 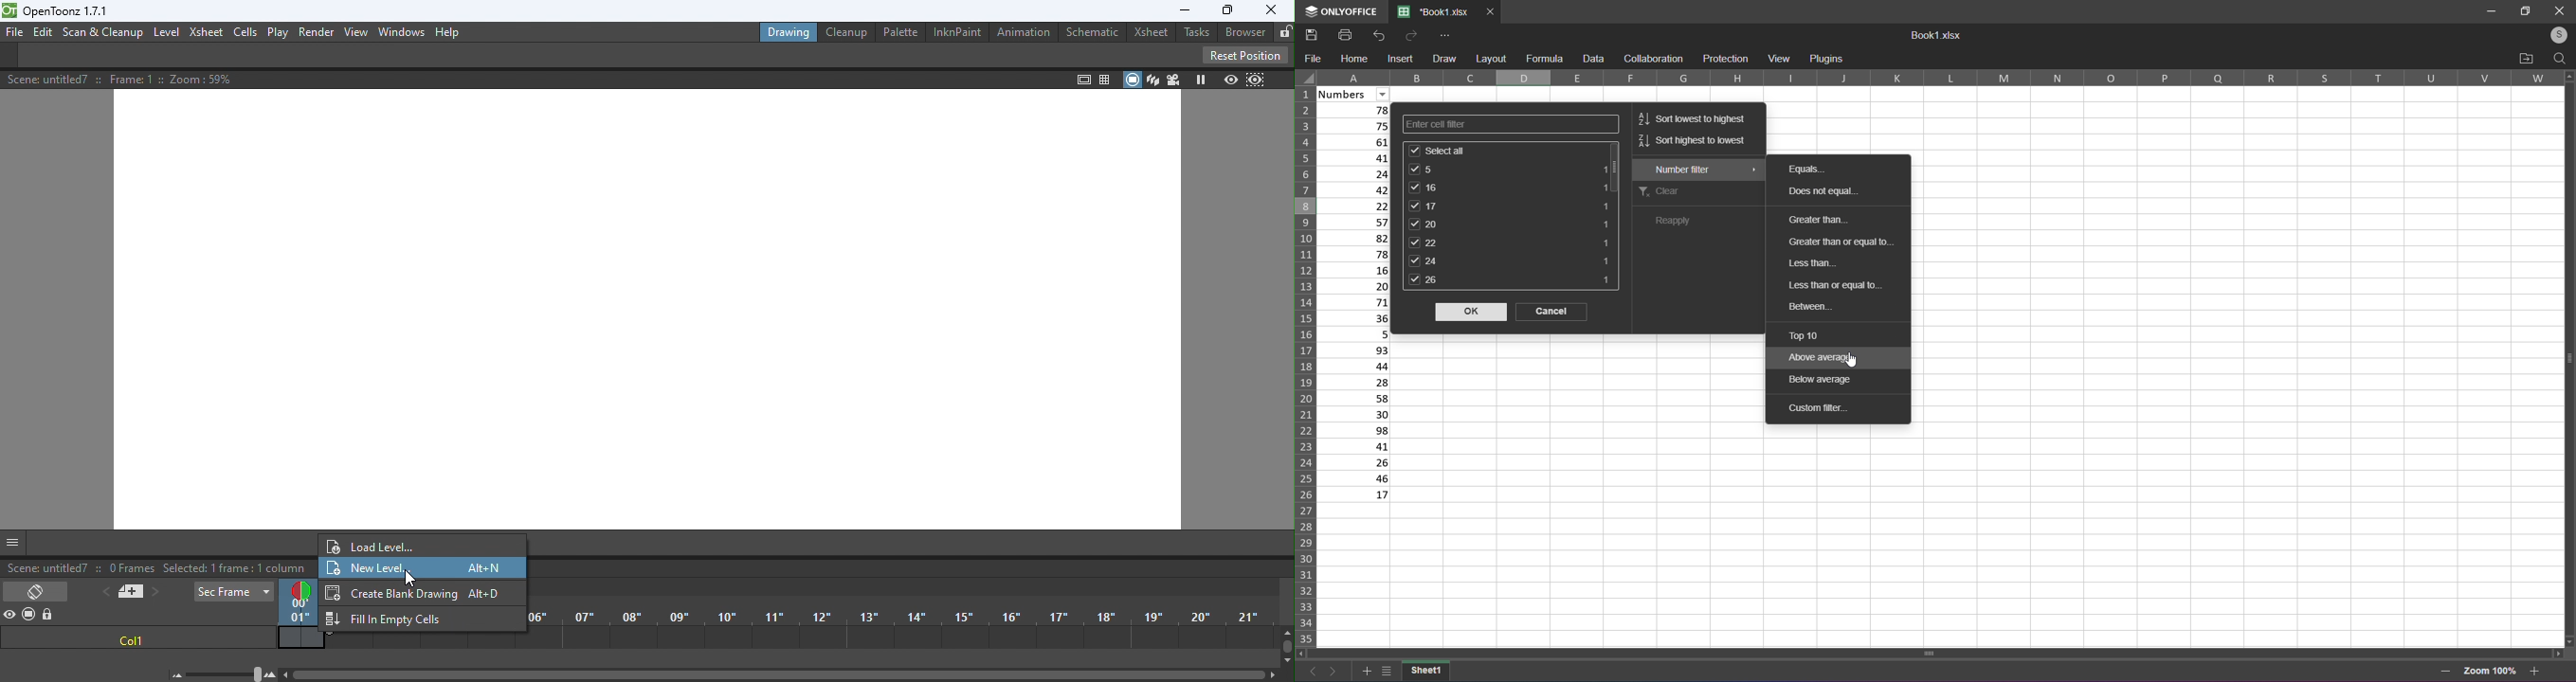 I want to click on 78, so click(x=1356, y=110).